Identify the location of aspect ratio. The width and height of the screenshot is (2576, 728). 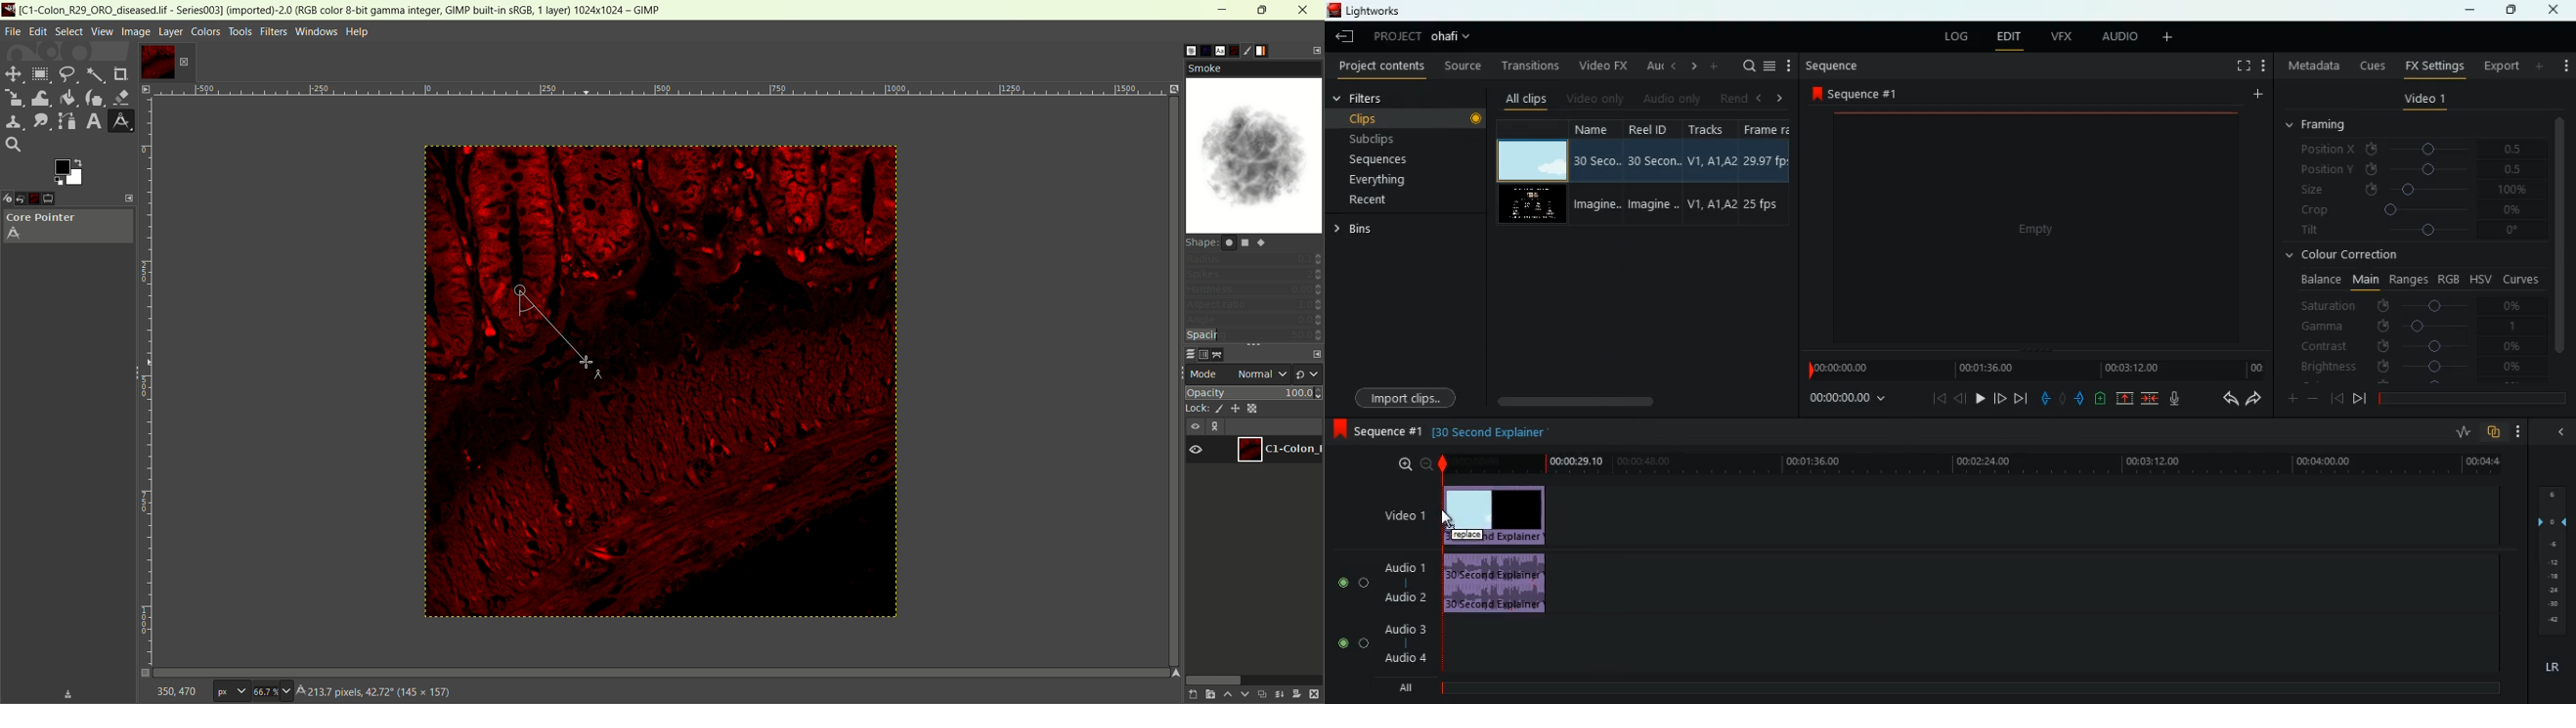
(1255, 304).